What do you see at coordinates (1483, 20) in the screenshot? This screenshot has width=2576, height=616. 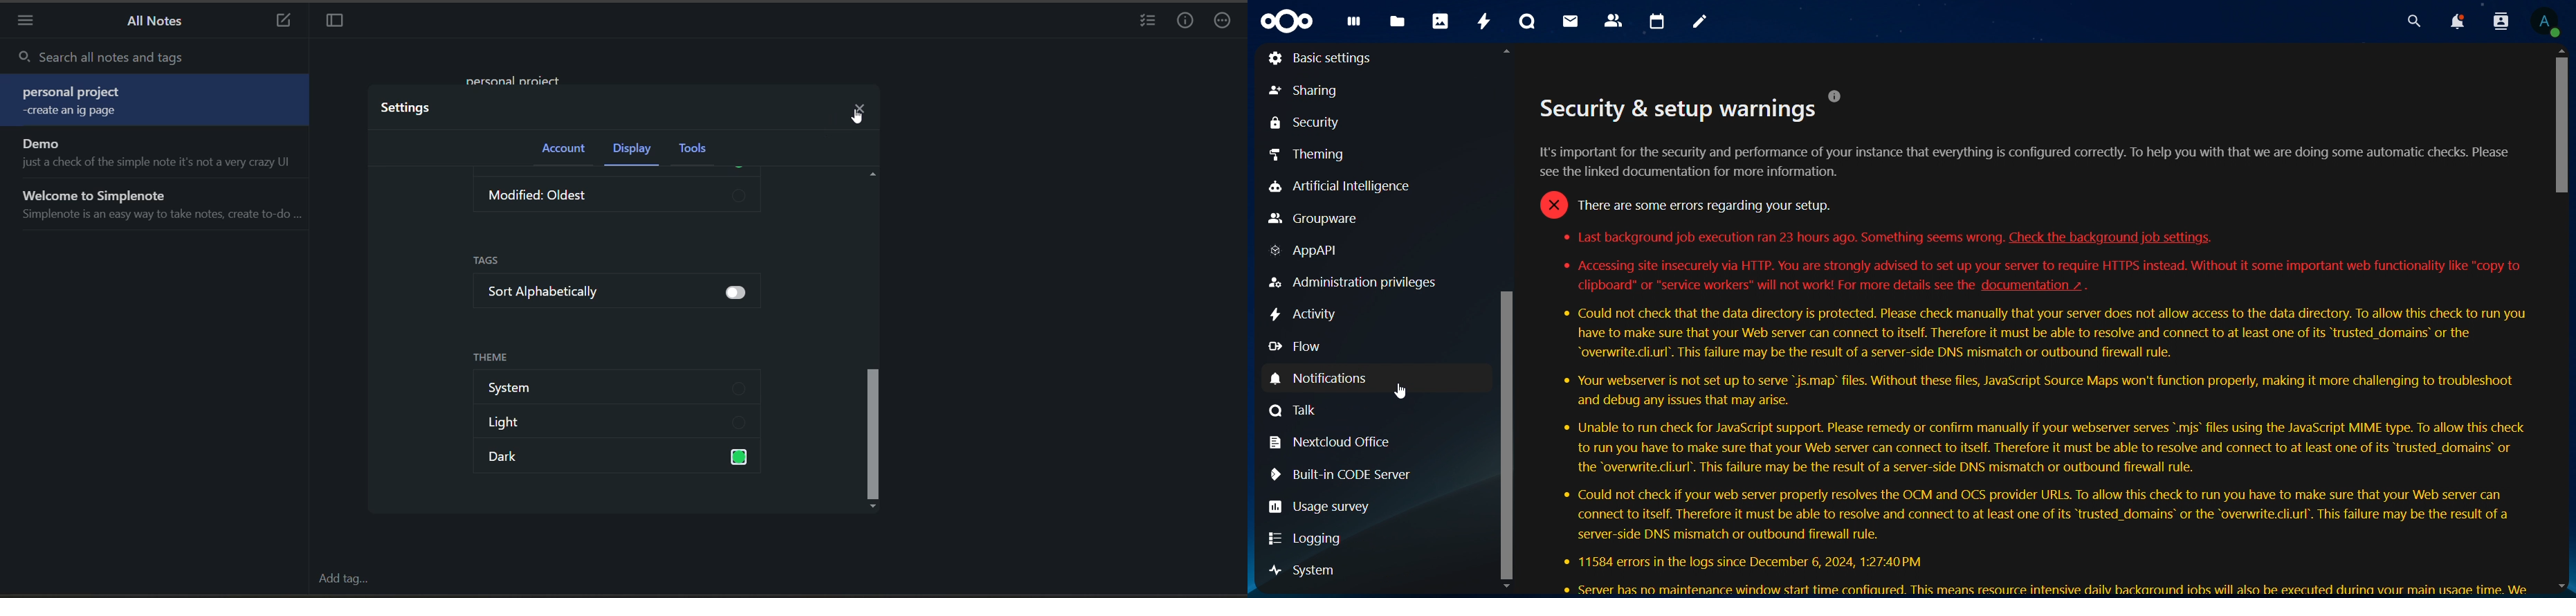 I see `activity` at bounding box center [1483, 20].